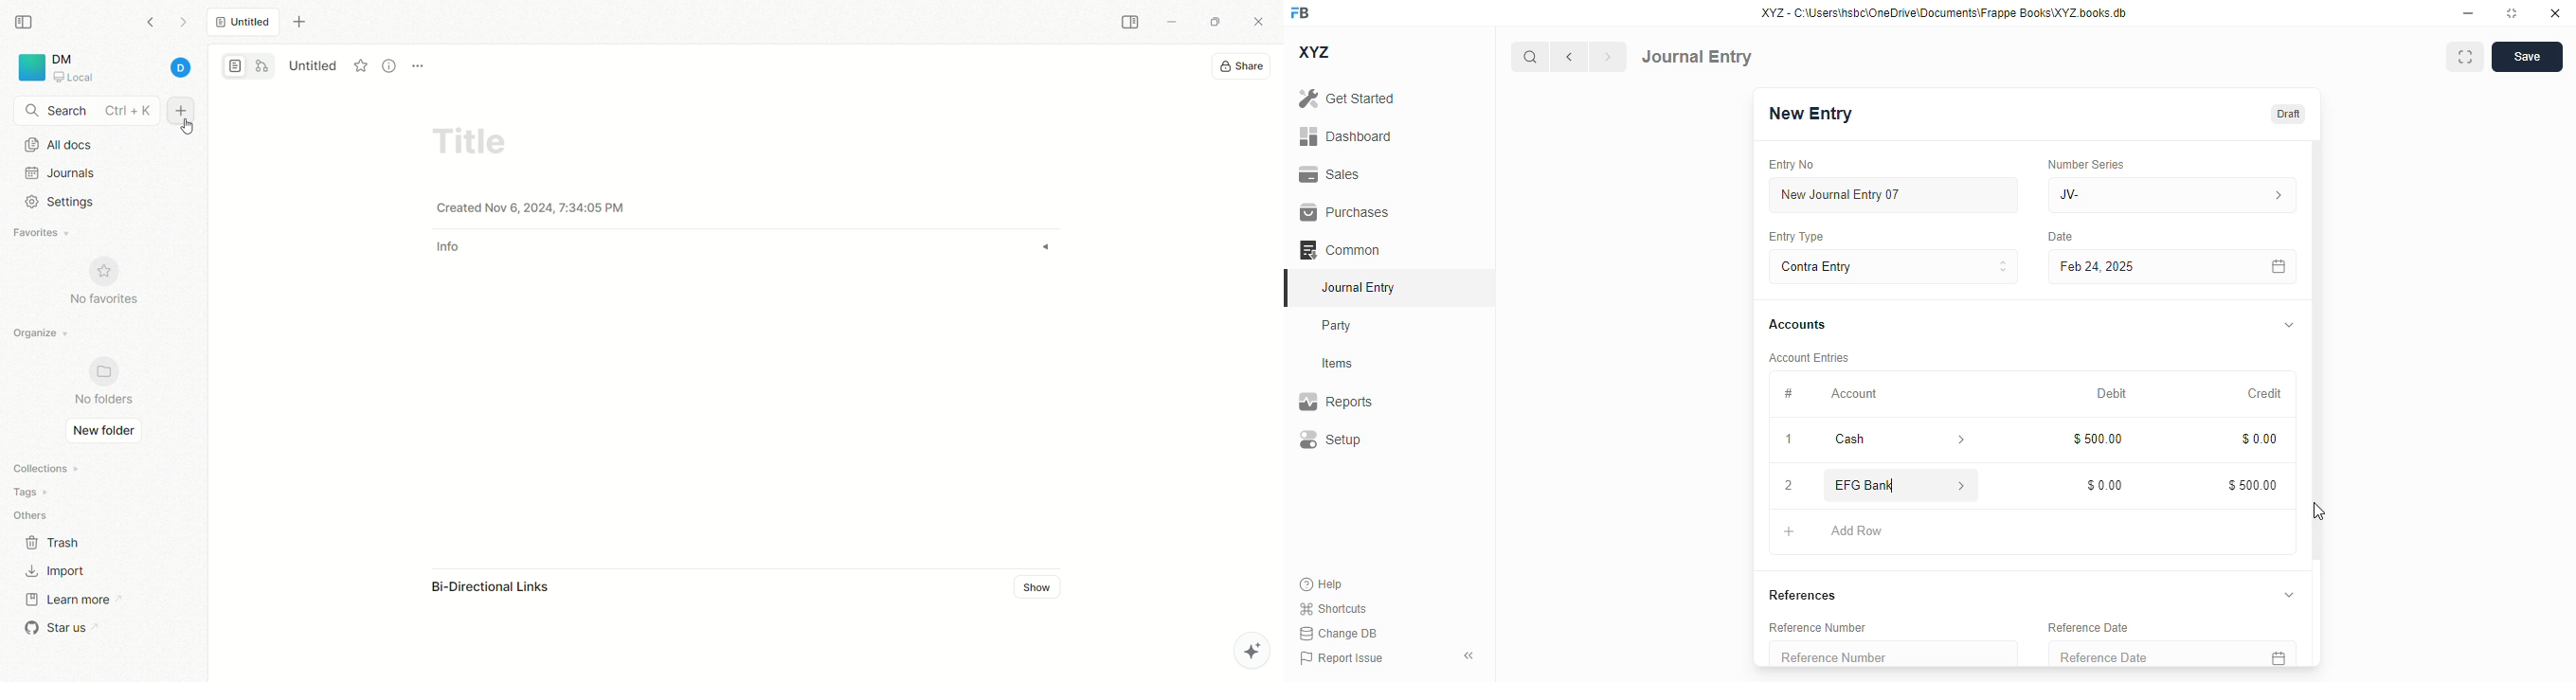 Image resolution: width=2576 pixels, height=700 pixels. What do you see at coordinates (1347, 99) in the screenshot?
I see `get started` at bounding box center [1347, 99].